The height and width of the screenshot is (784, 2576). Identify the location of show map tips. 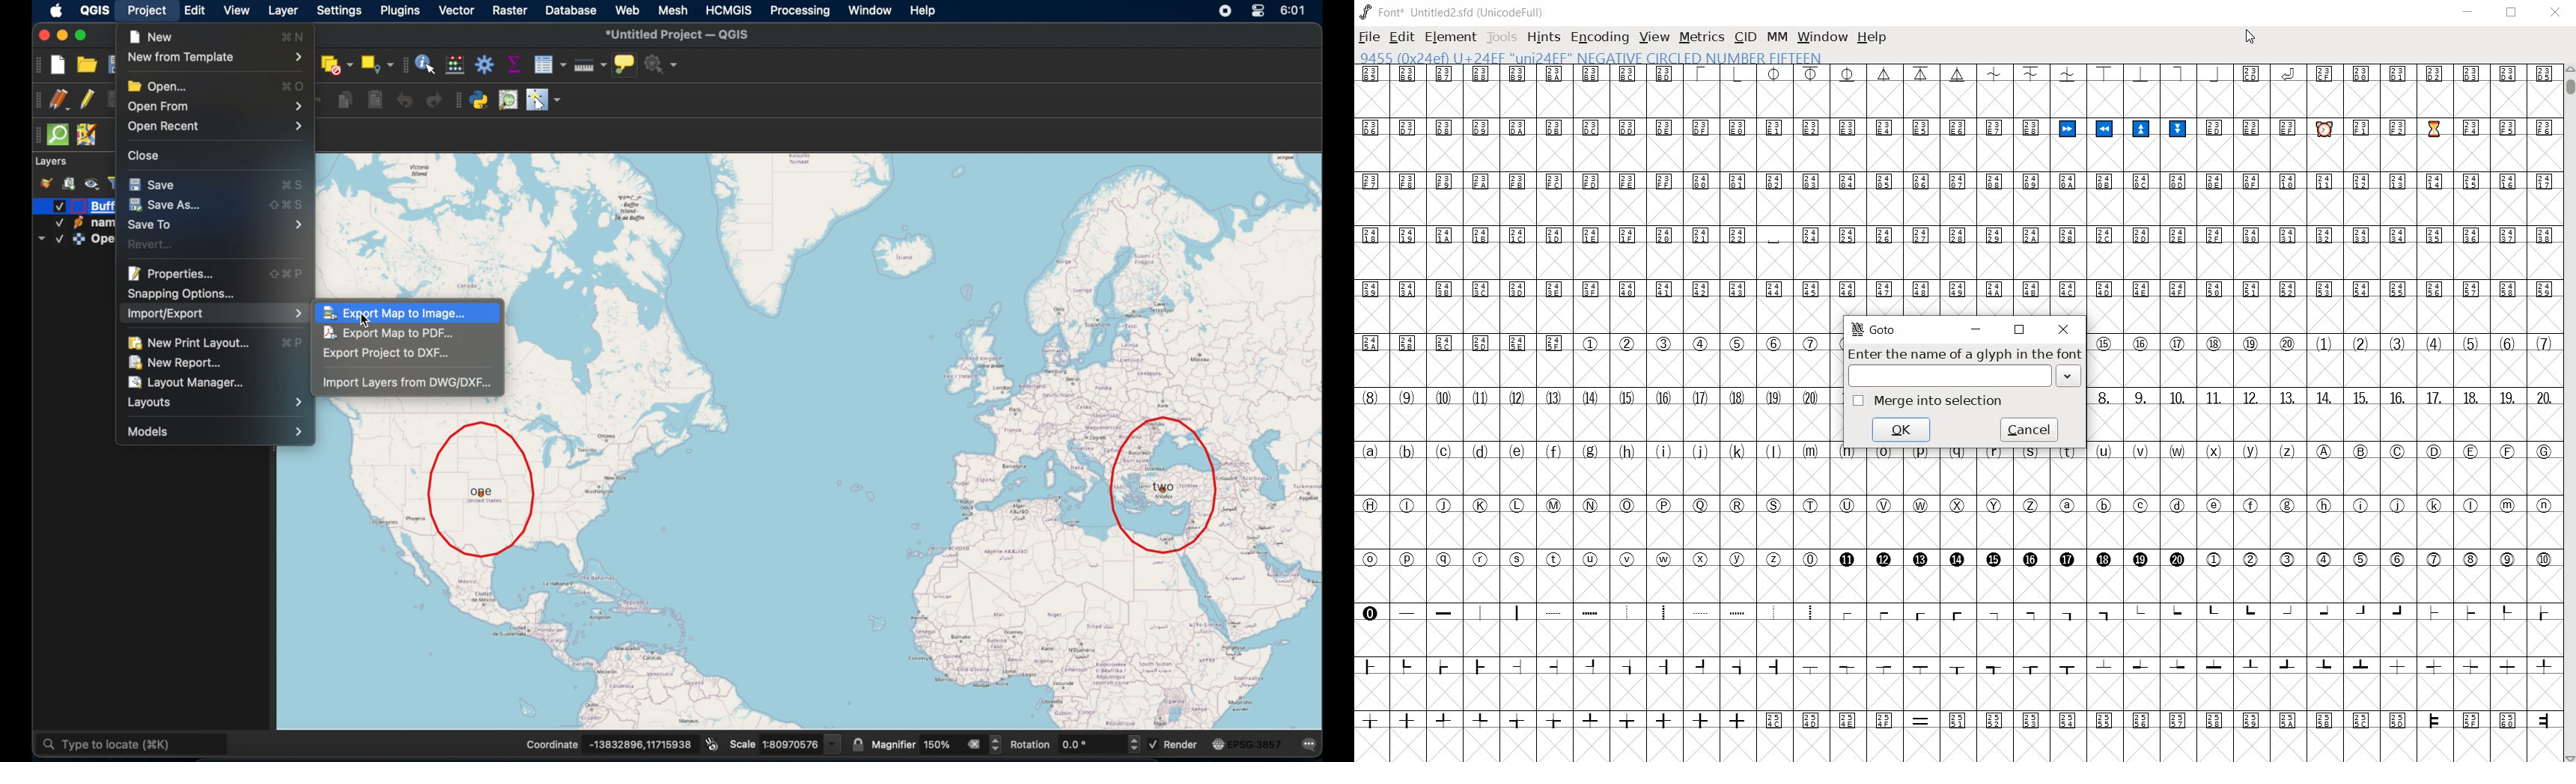
(626, 64).